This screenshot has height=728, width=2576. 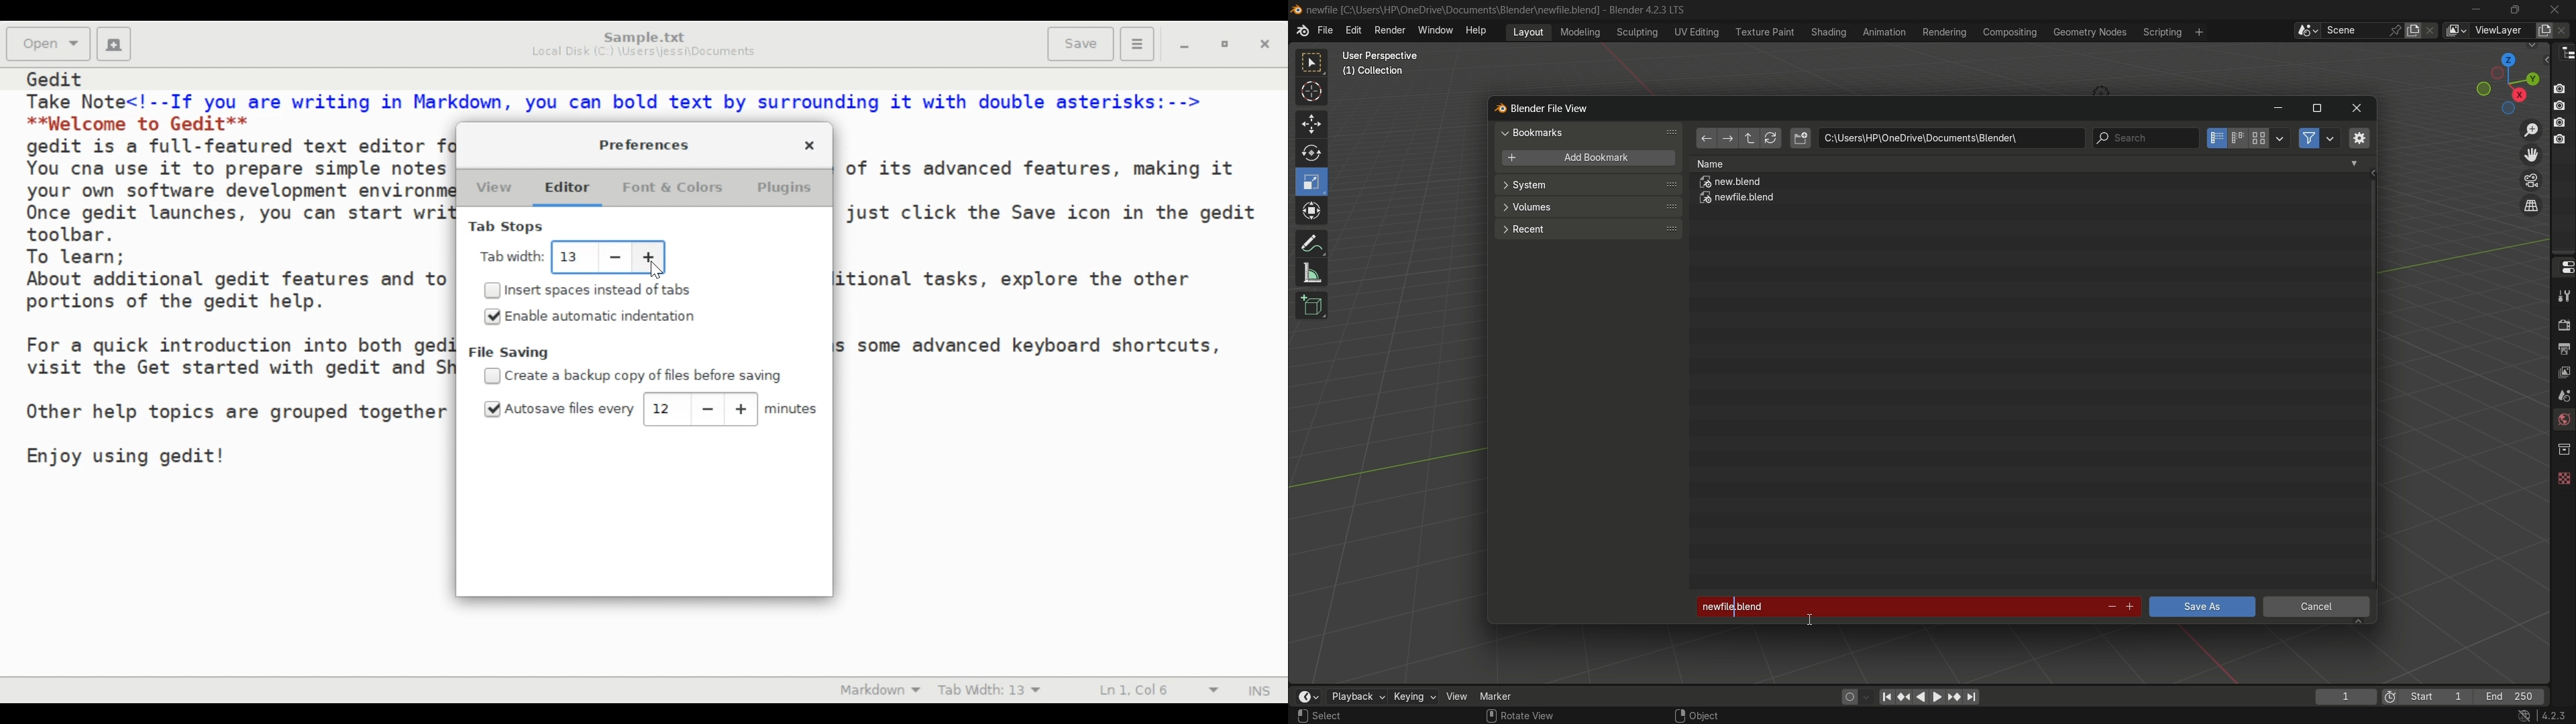 I want to click on Collection, so click(x=1375, y=74).